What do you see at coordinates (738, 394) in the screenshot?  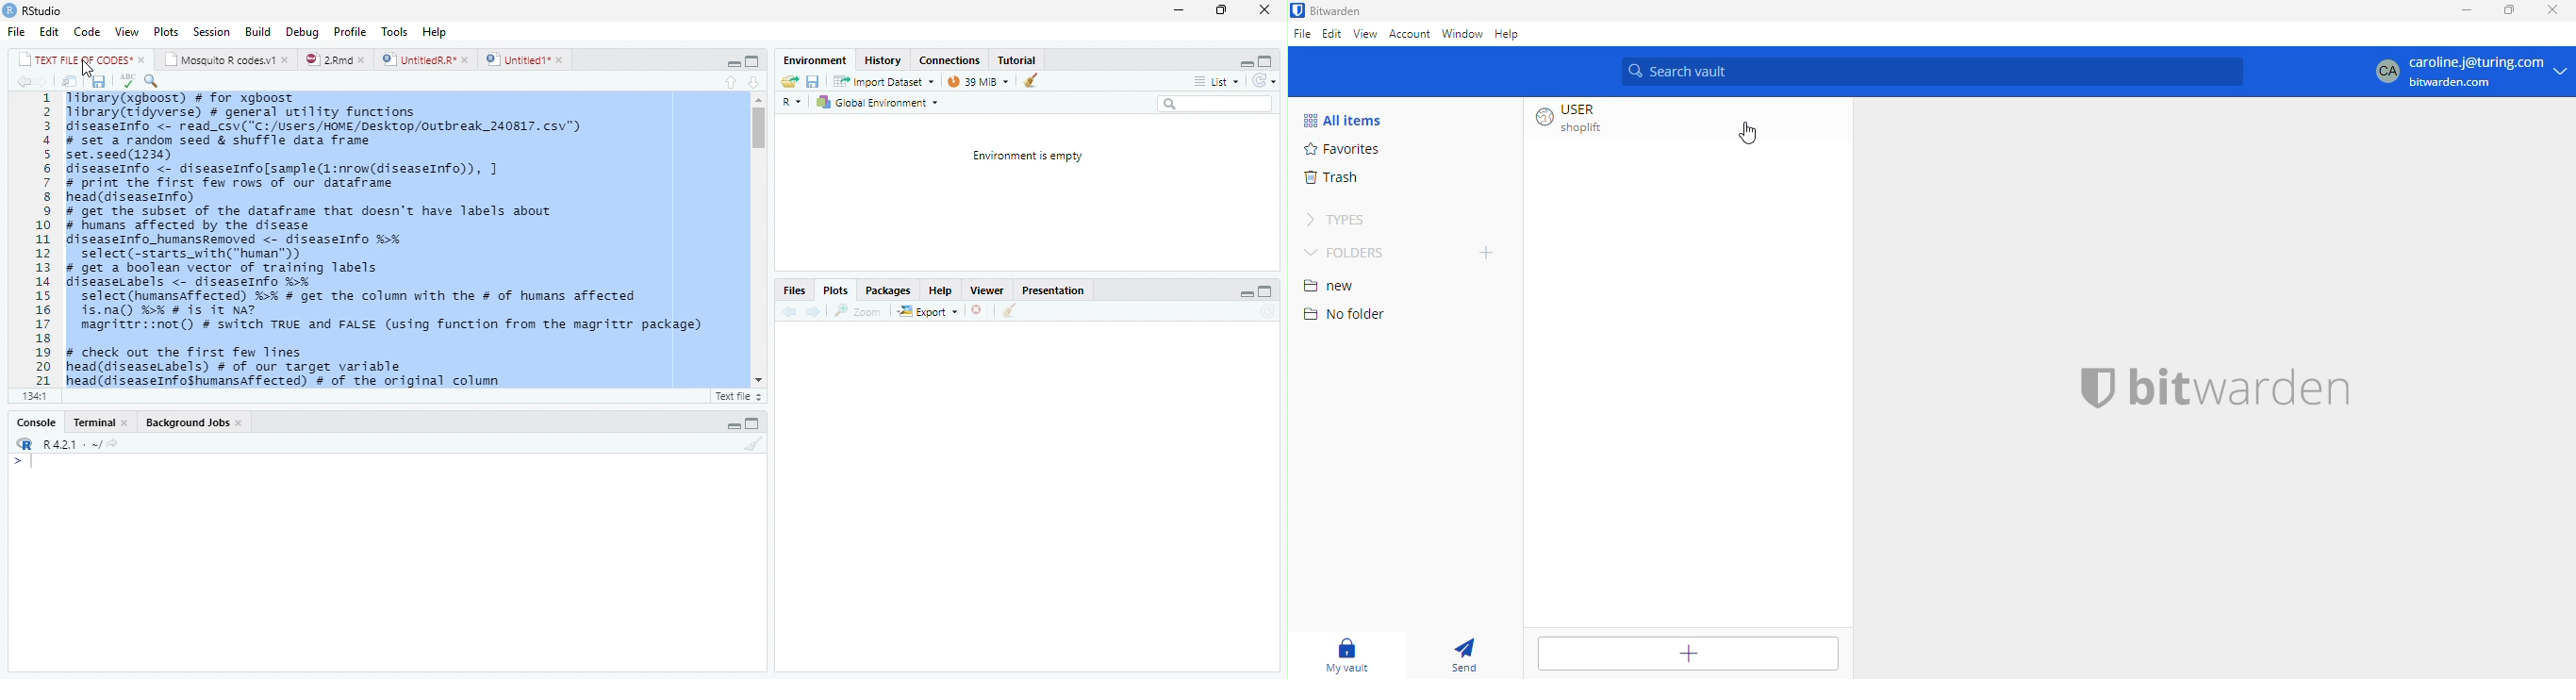 I see `Text file` at bounding box center [738, 394].